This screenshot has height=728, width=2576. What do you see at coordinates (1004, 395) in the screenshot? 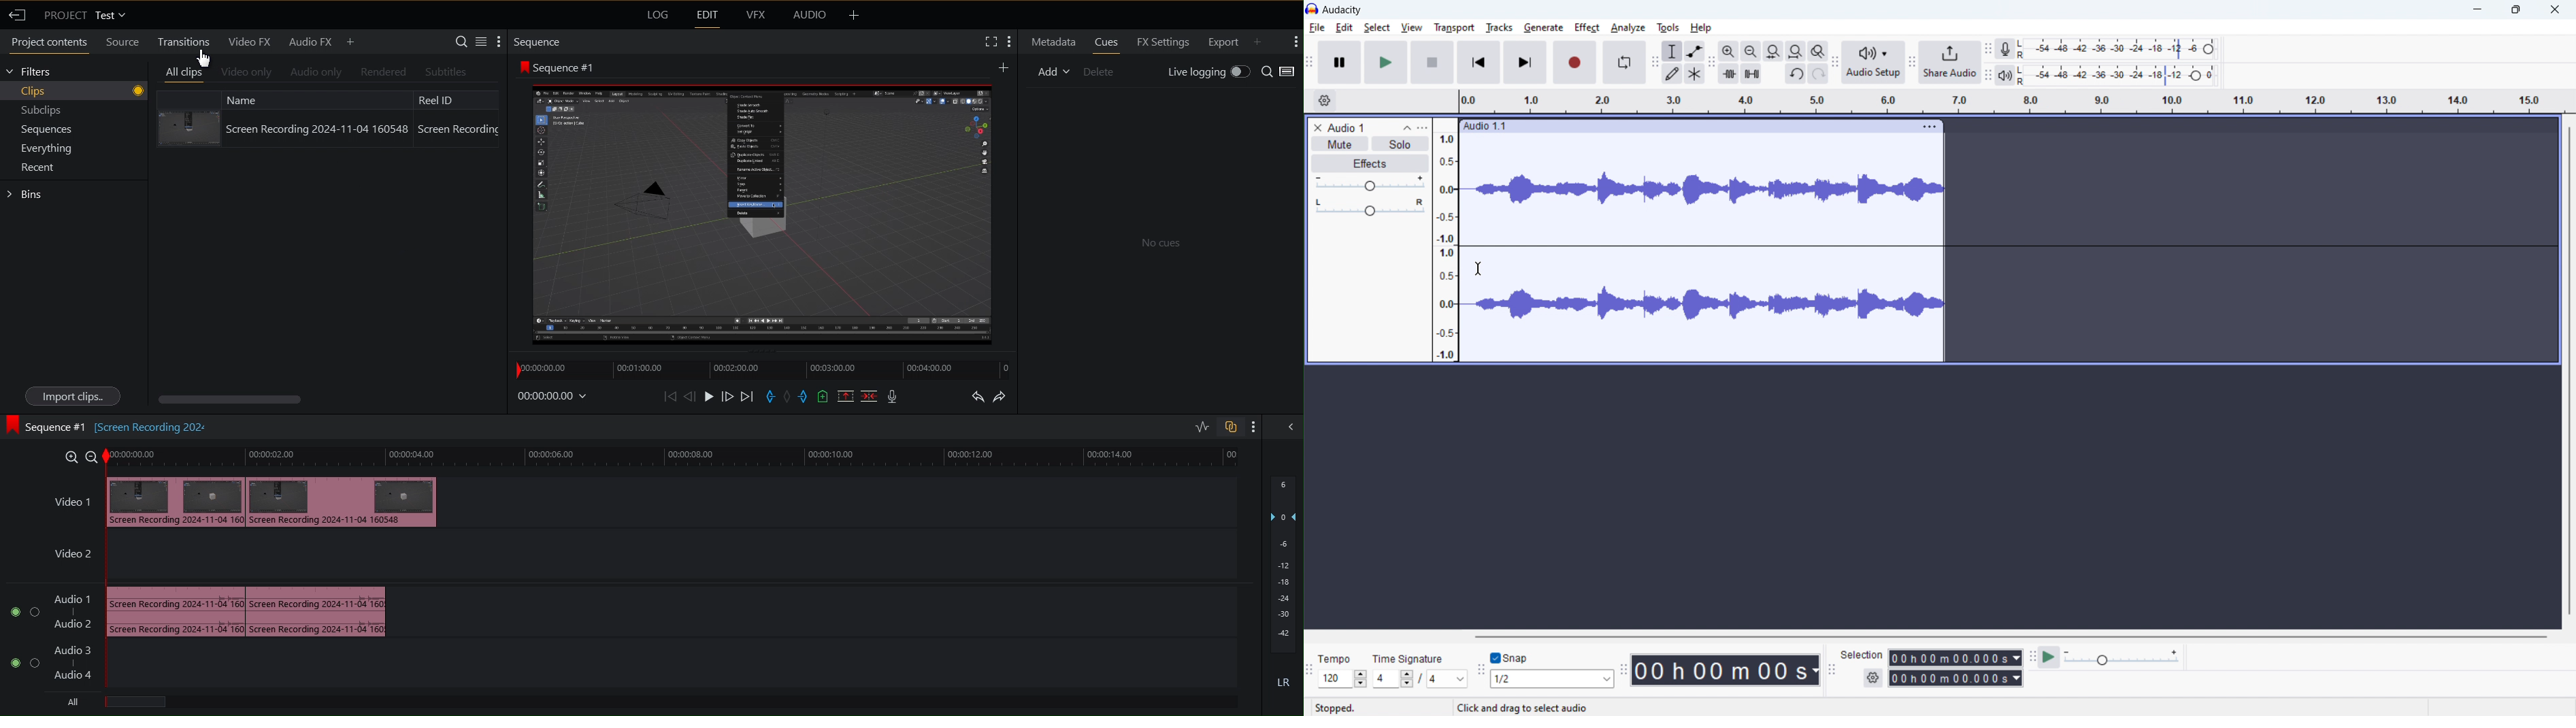
I see `Redo` at bounding box center [1004, 395].